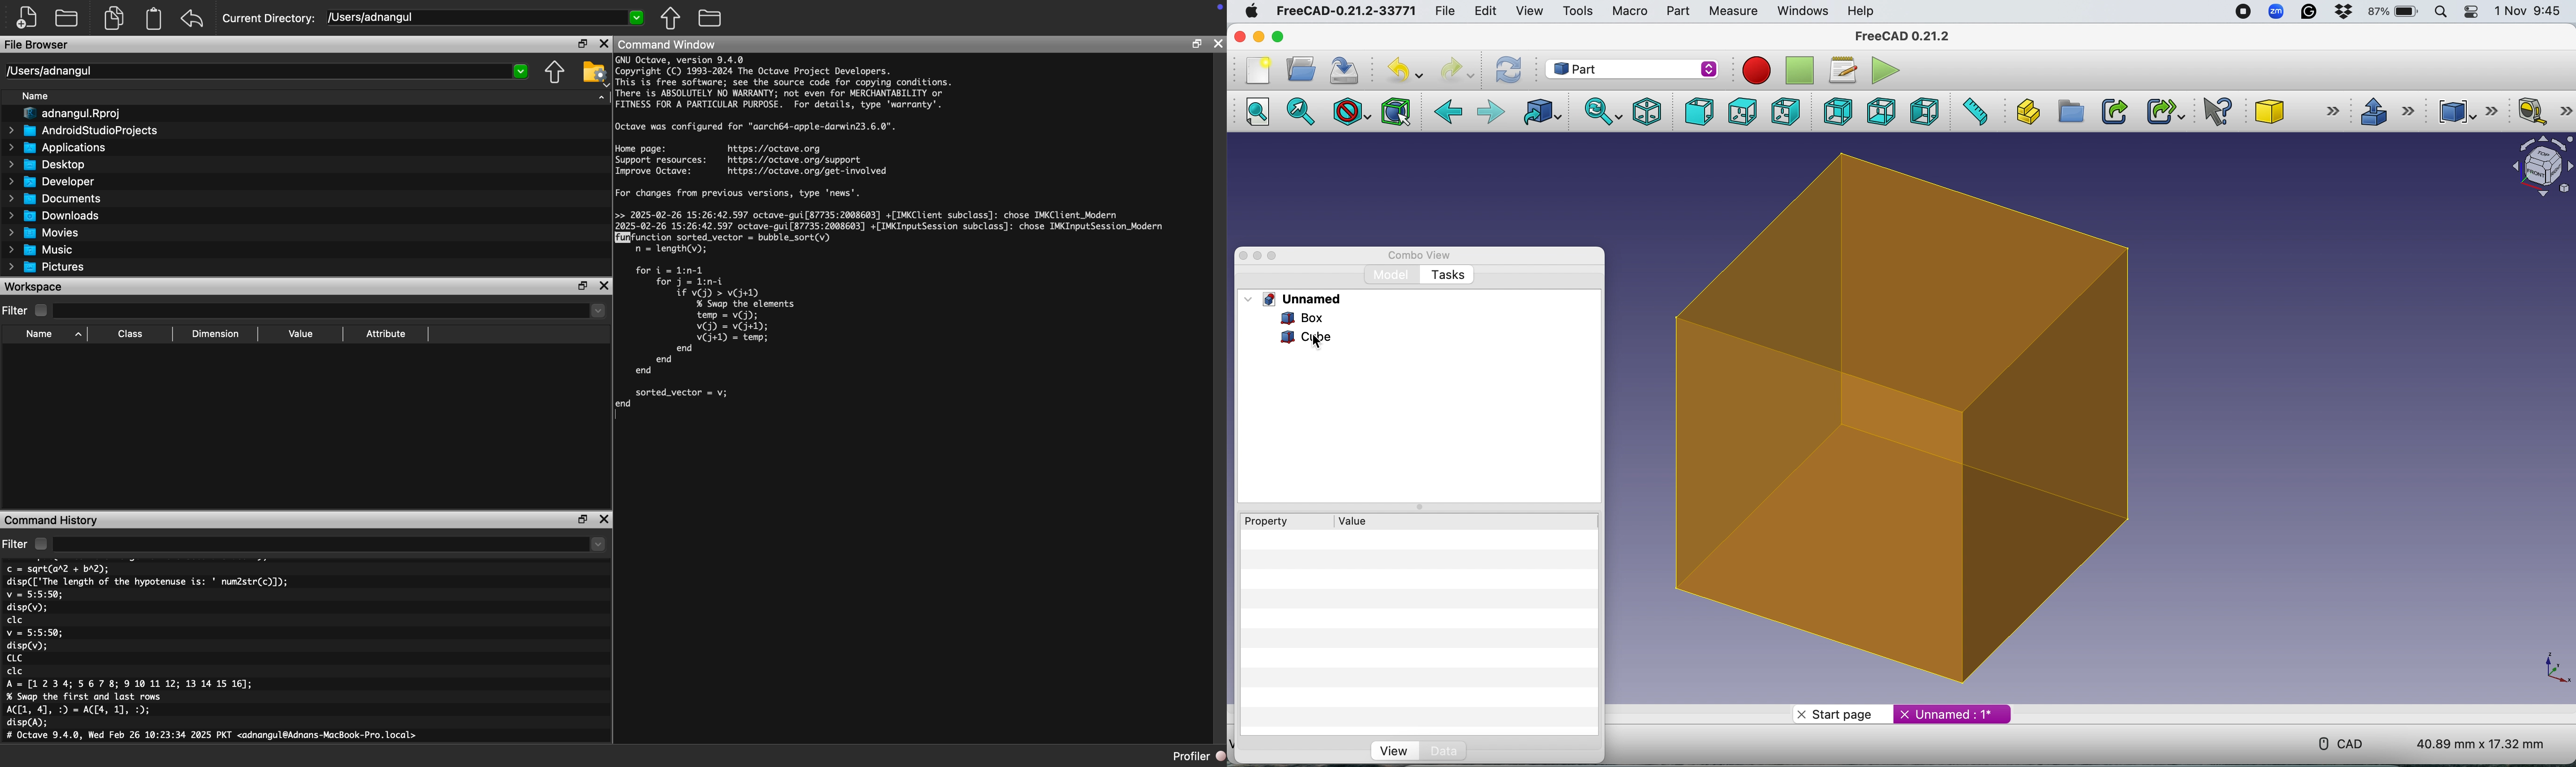  What do you see at coordinates (41, 311) in the screenshot?
I see `Checkbox` at bounding box center [41, 311].